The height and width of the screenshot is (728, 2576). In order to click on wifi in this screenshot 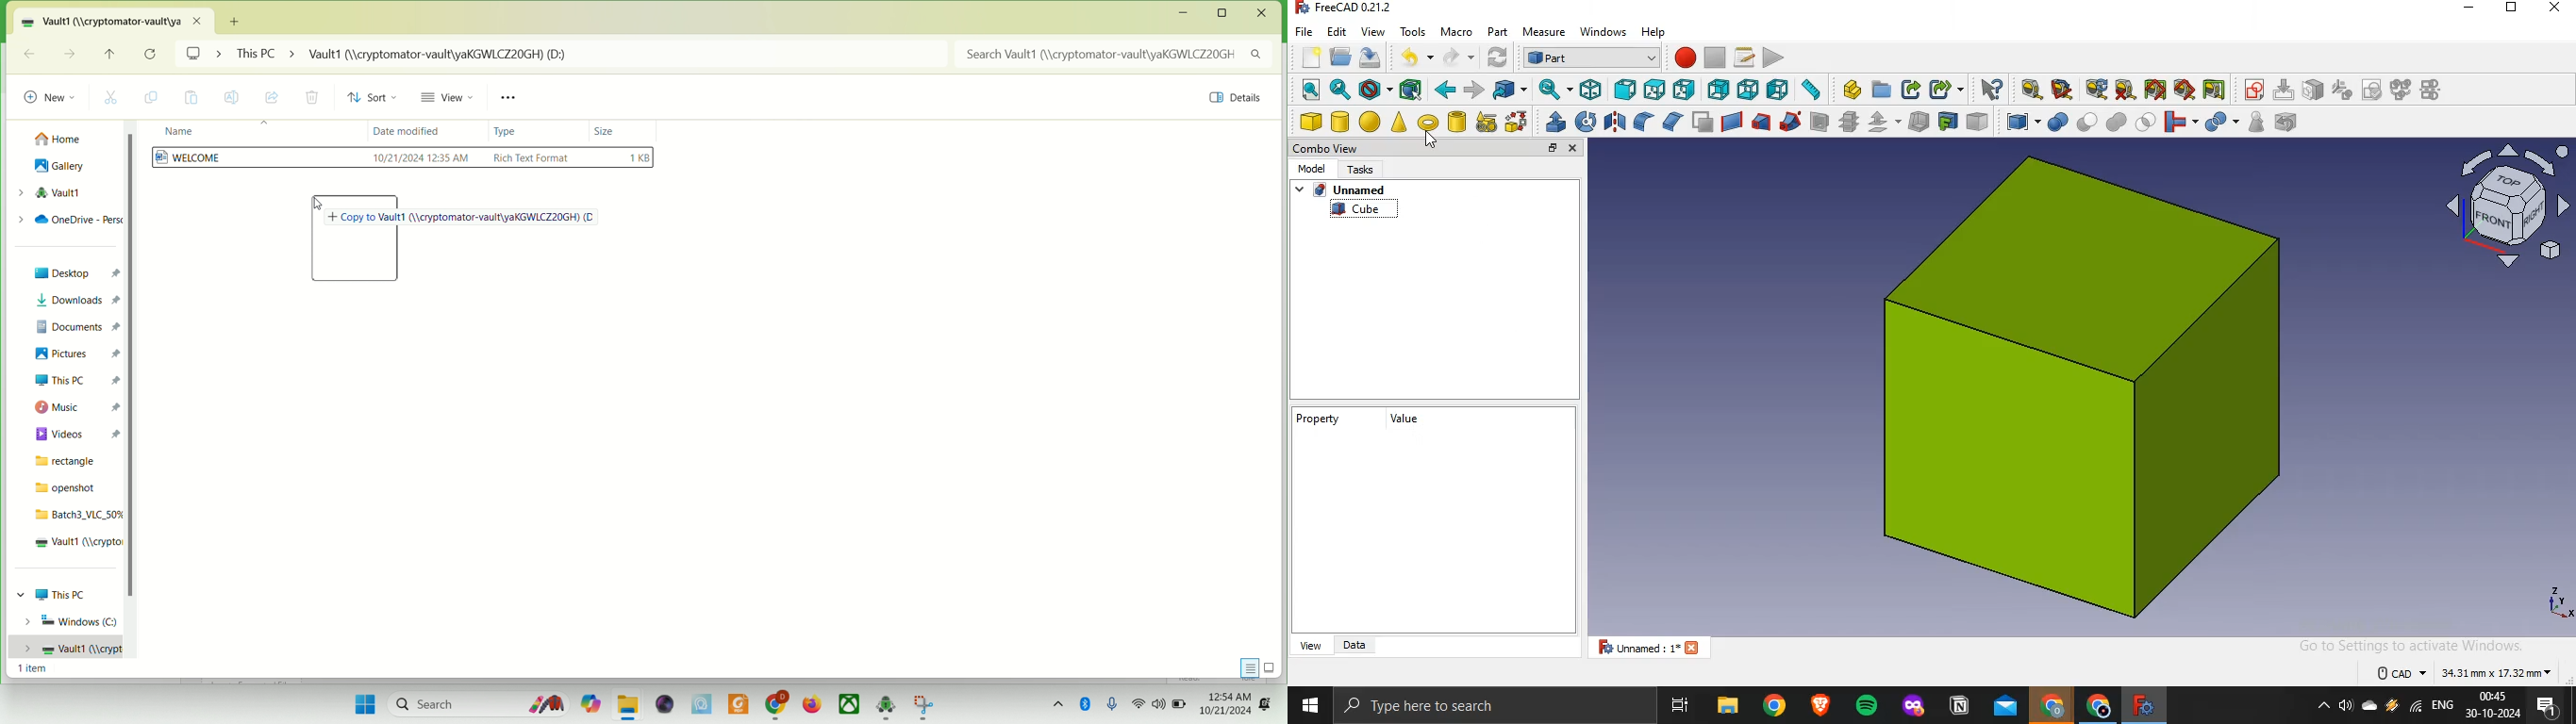, I will do `click(1140, 704)`.